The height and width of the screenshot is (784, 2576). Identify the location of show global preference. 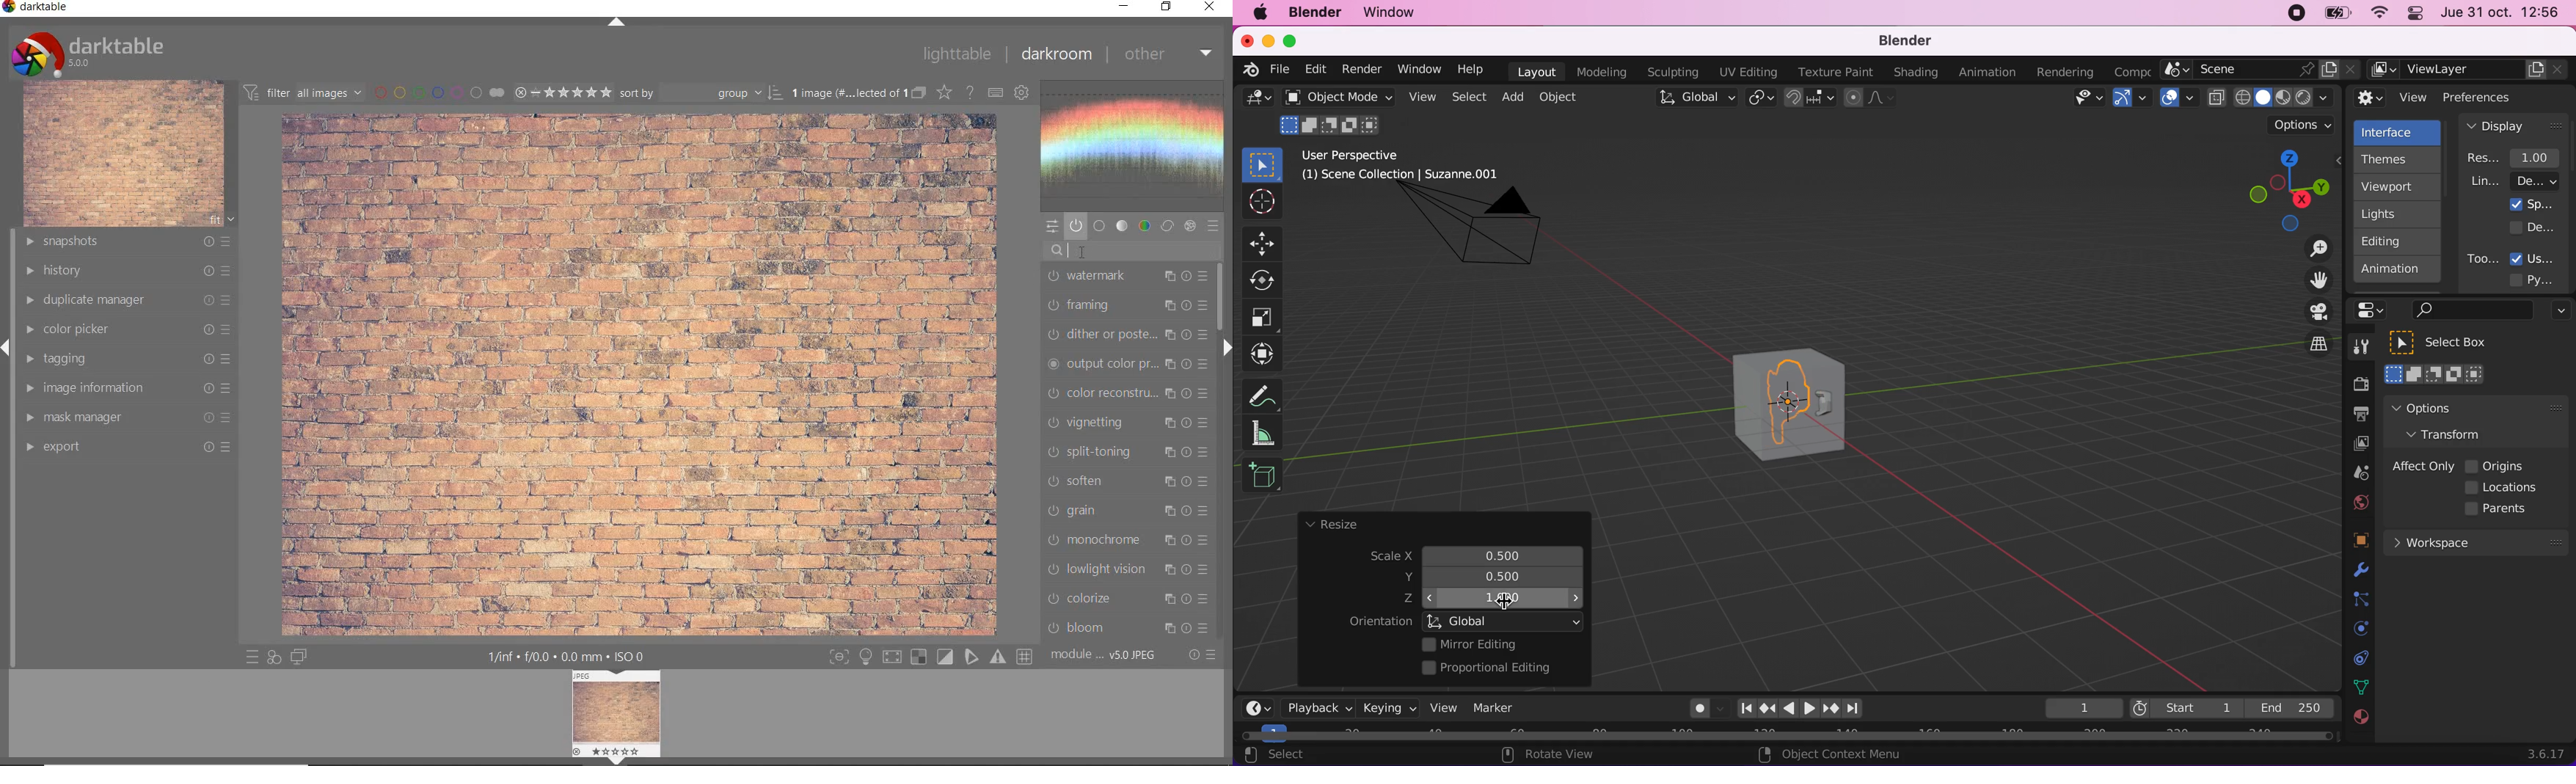
(1021, 93).